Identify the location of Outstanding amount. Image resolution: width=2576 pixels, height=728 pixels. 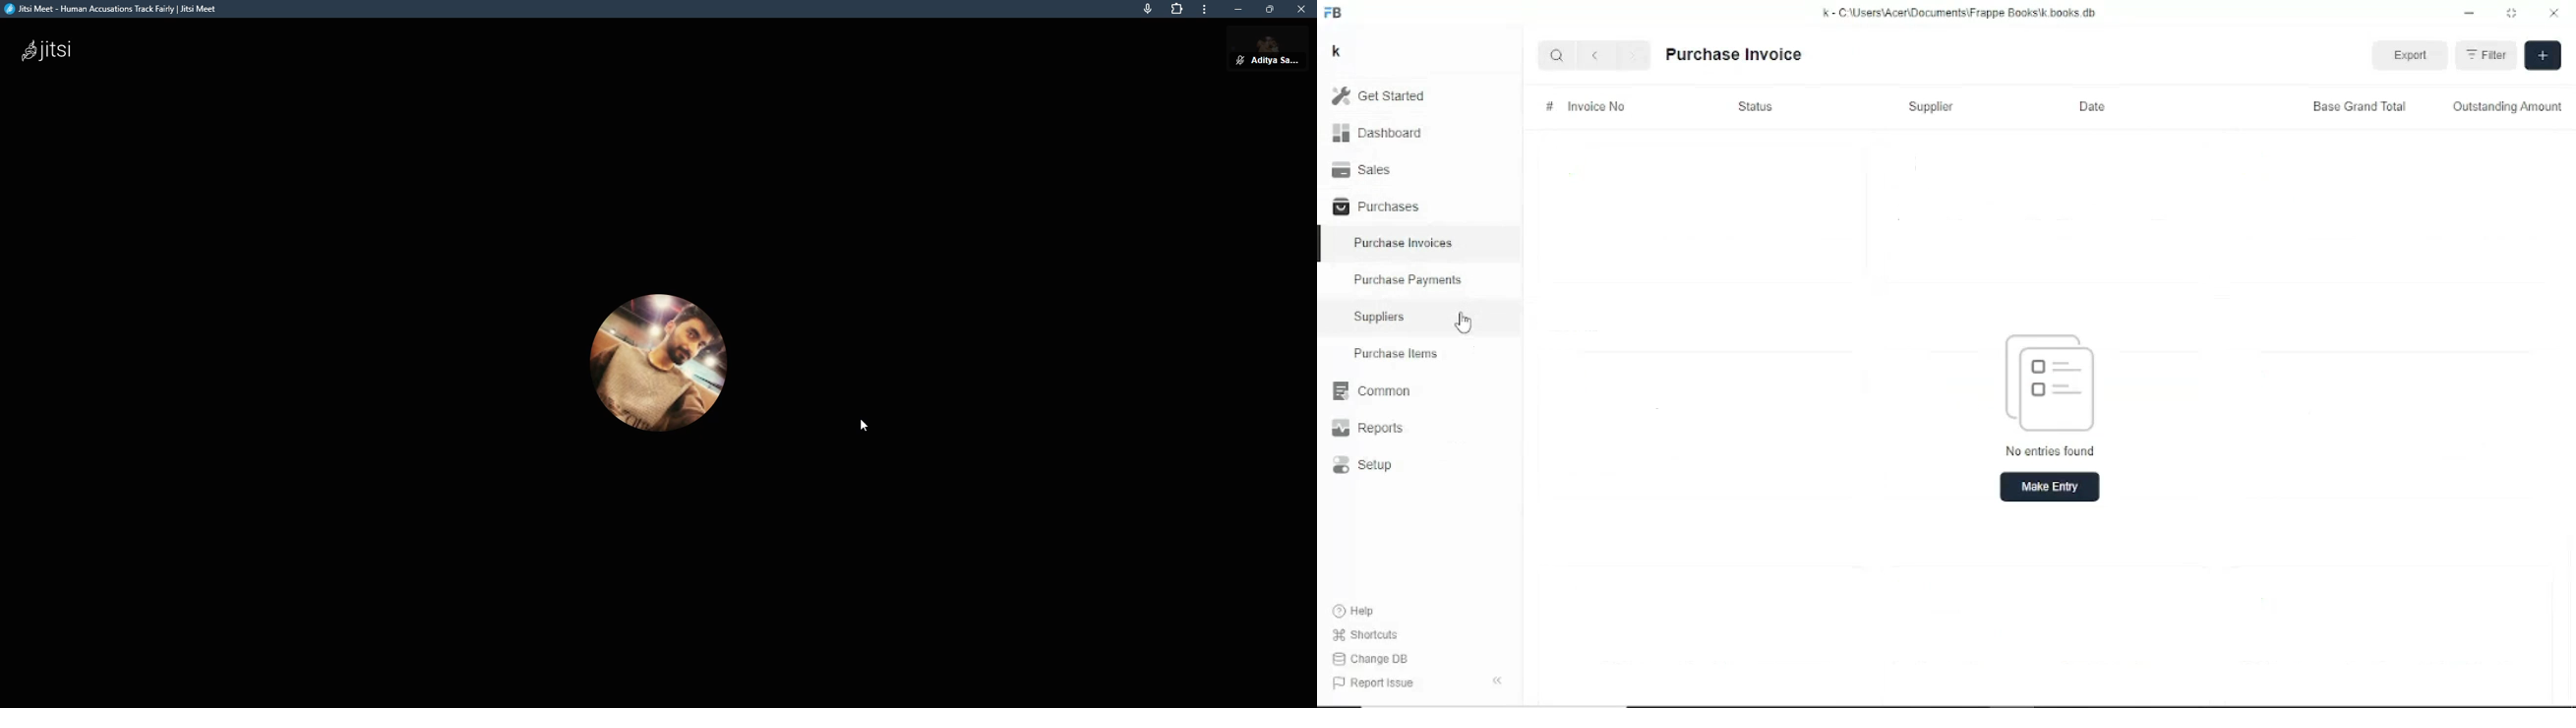
(2507, 105).